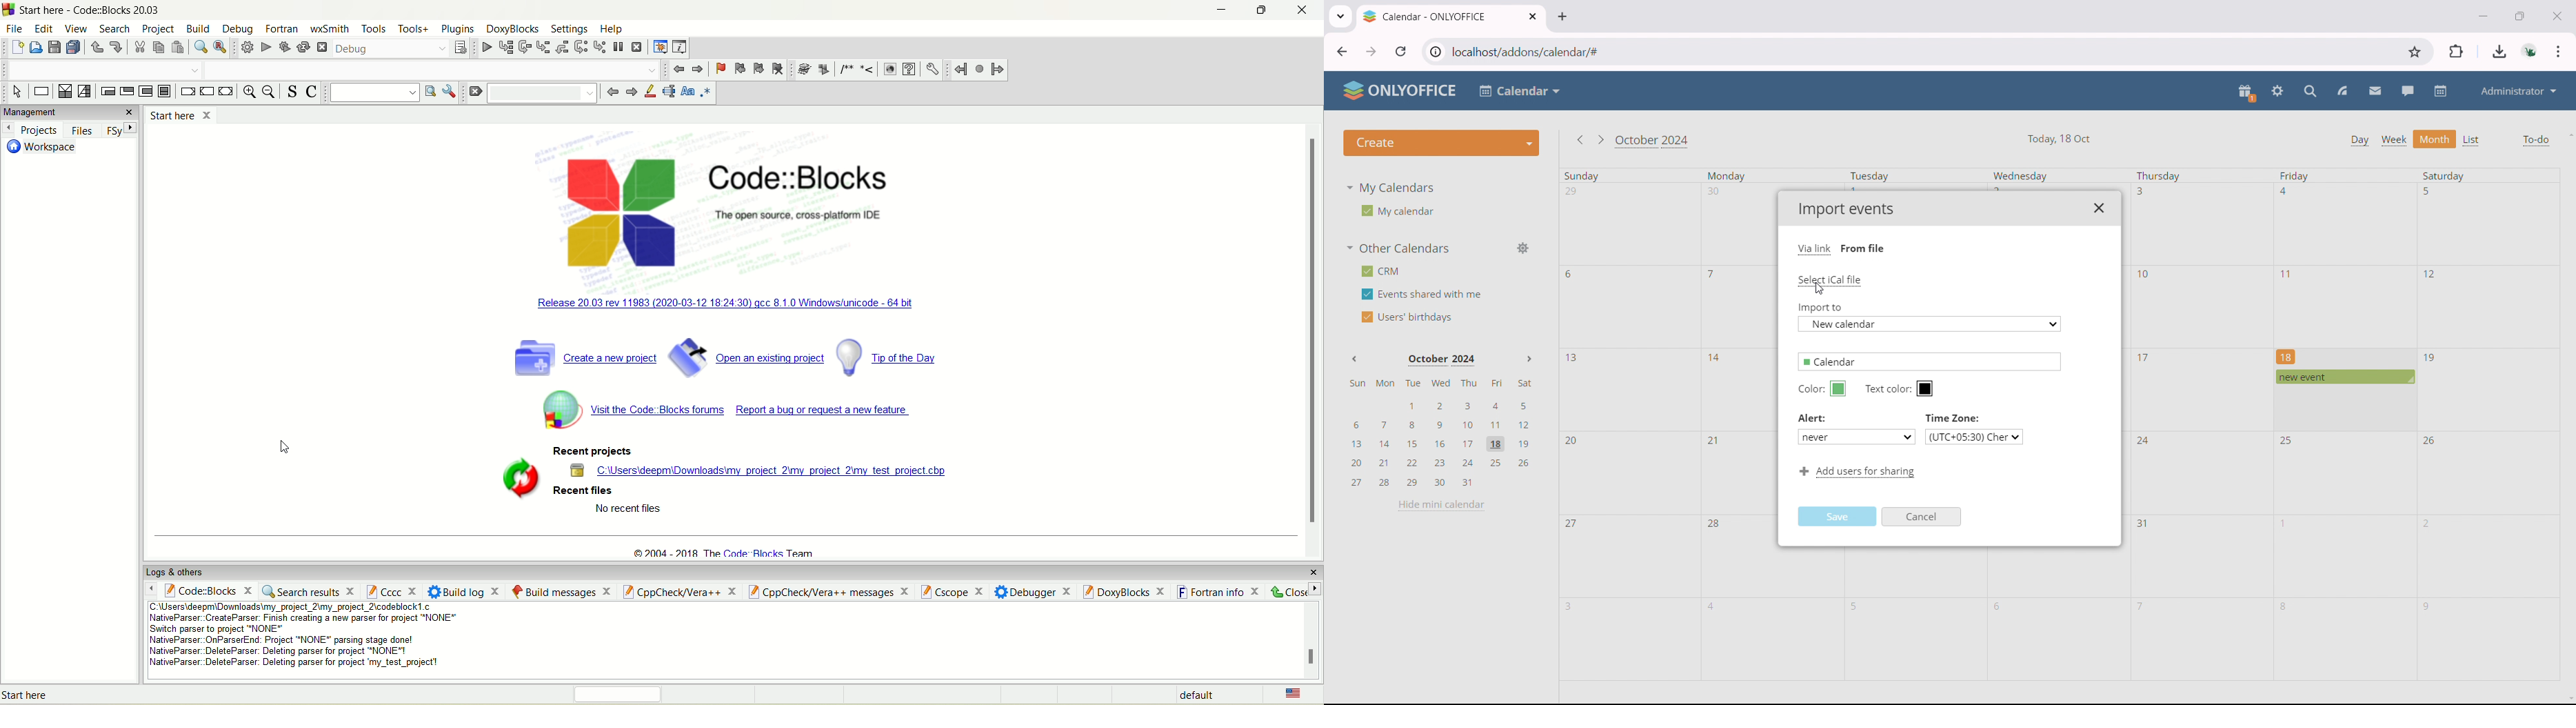 The height and width of the screenshot is (728, 2576). What do you see at coordinates (285, 449) in the screenshot?
I see `Cursor` at bounding box center [285, 449].